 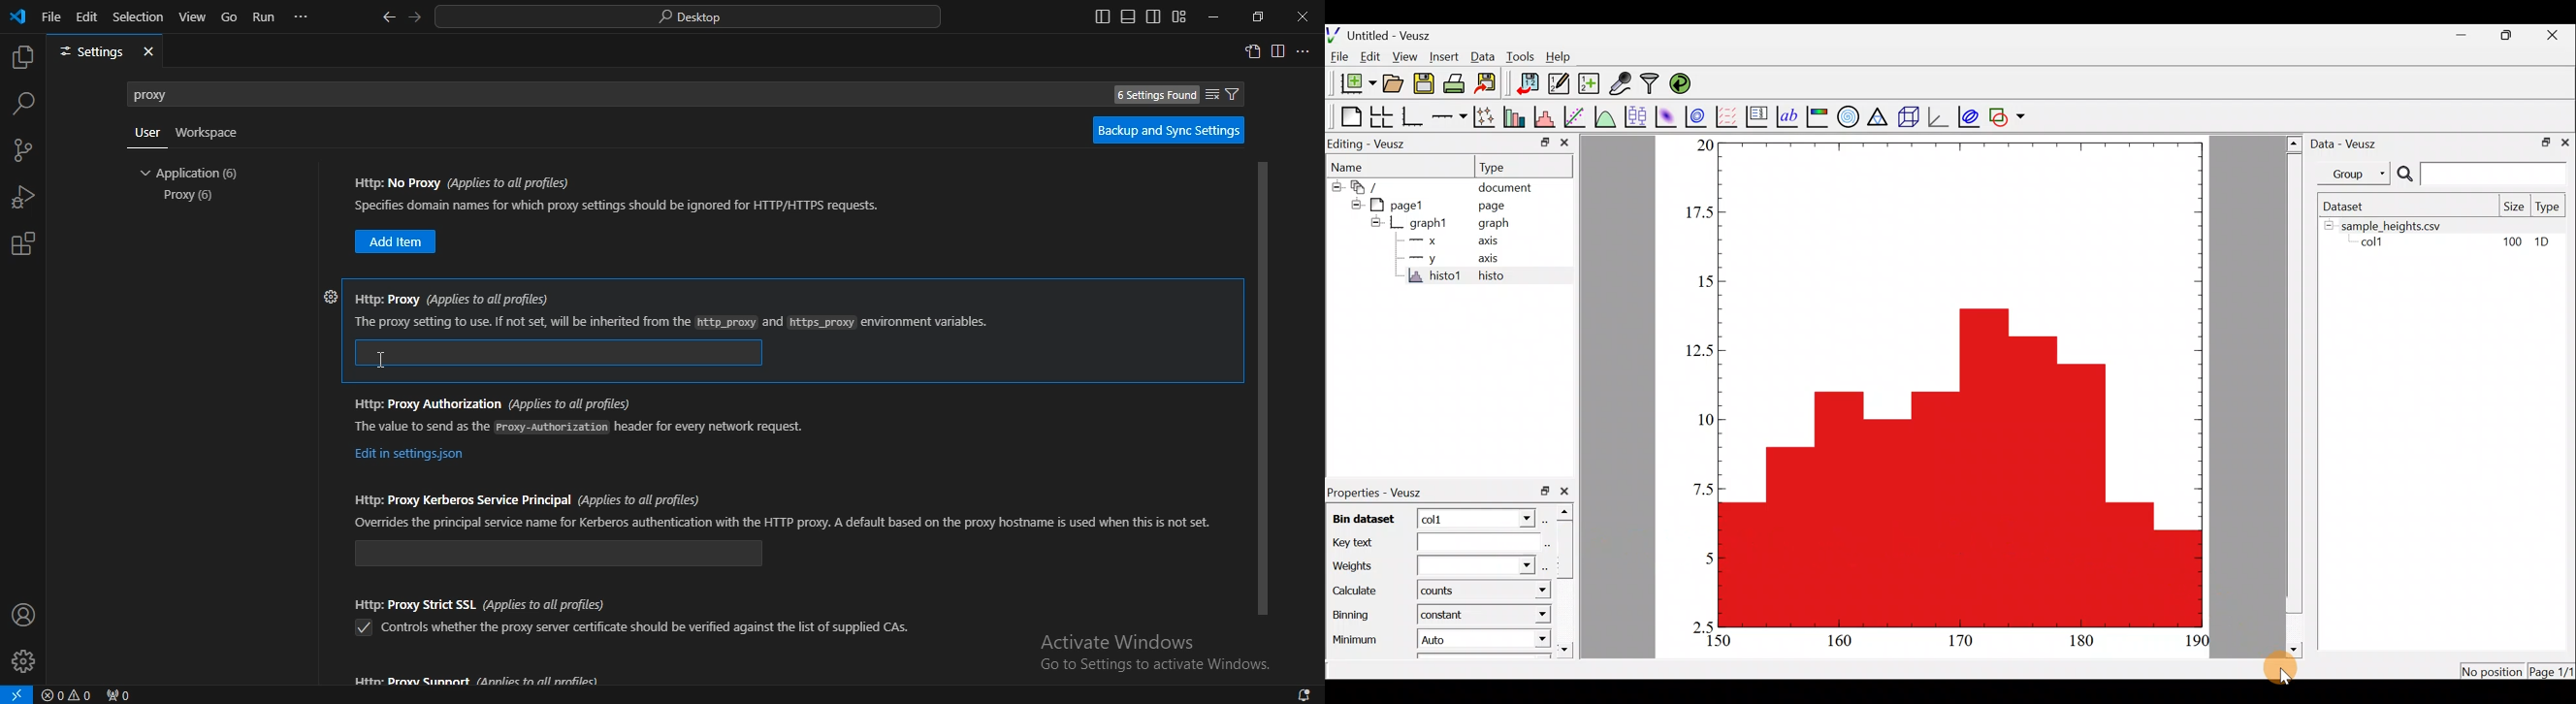 I want to click on scroll bar, so click(x=1567, y=581).